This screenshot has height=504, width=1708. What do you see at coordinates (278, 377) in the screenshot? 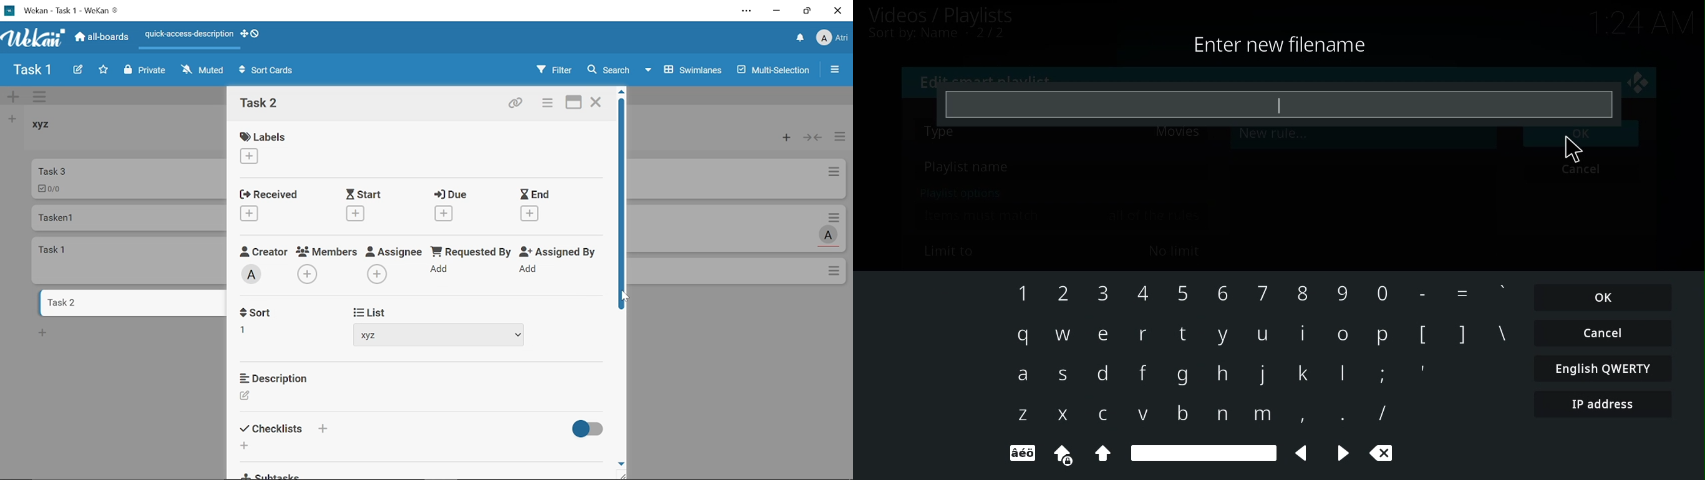
I see `Description` at bounding box center [278, 377].